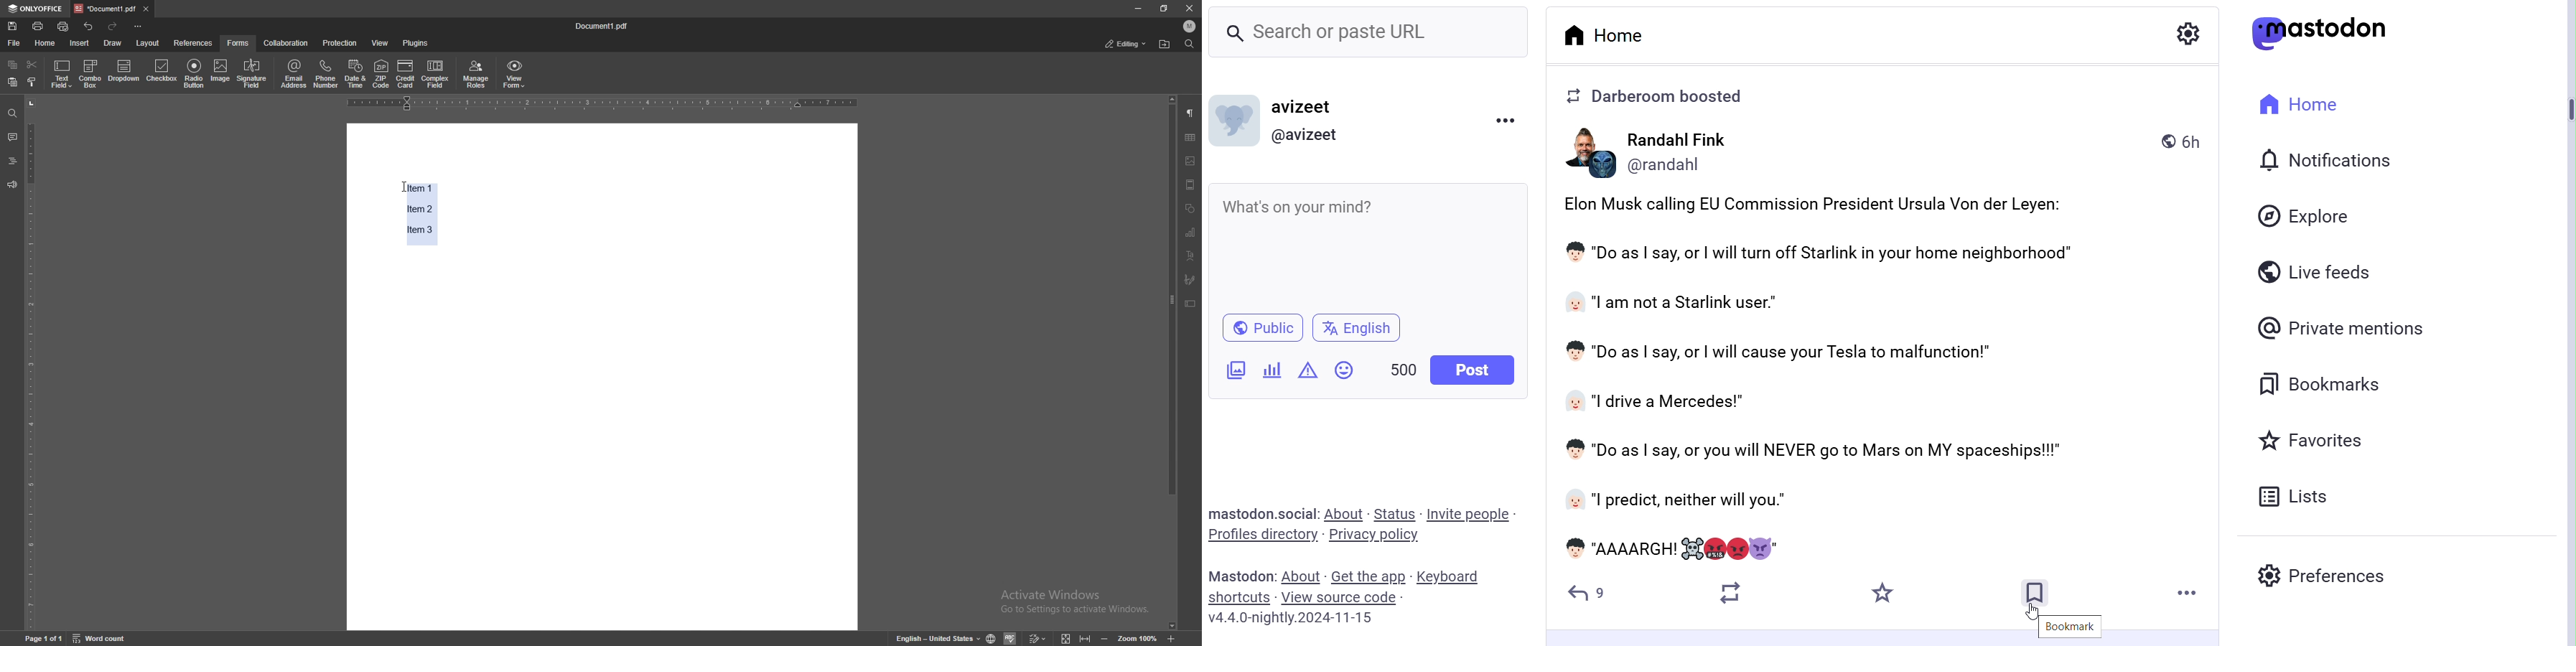 The image size is (2576, 672). Describe the element at coordinates (1405, 370) in the screenshot. I see `Word Limit` at that location.